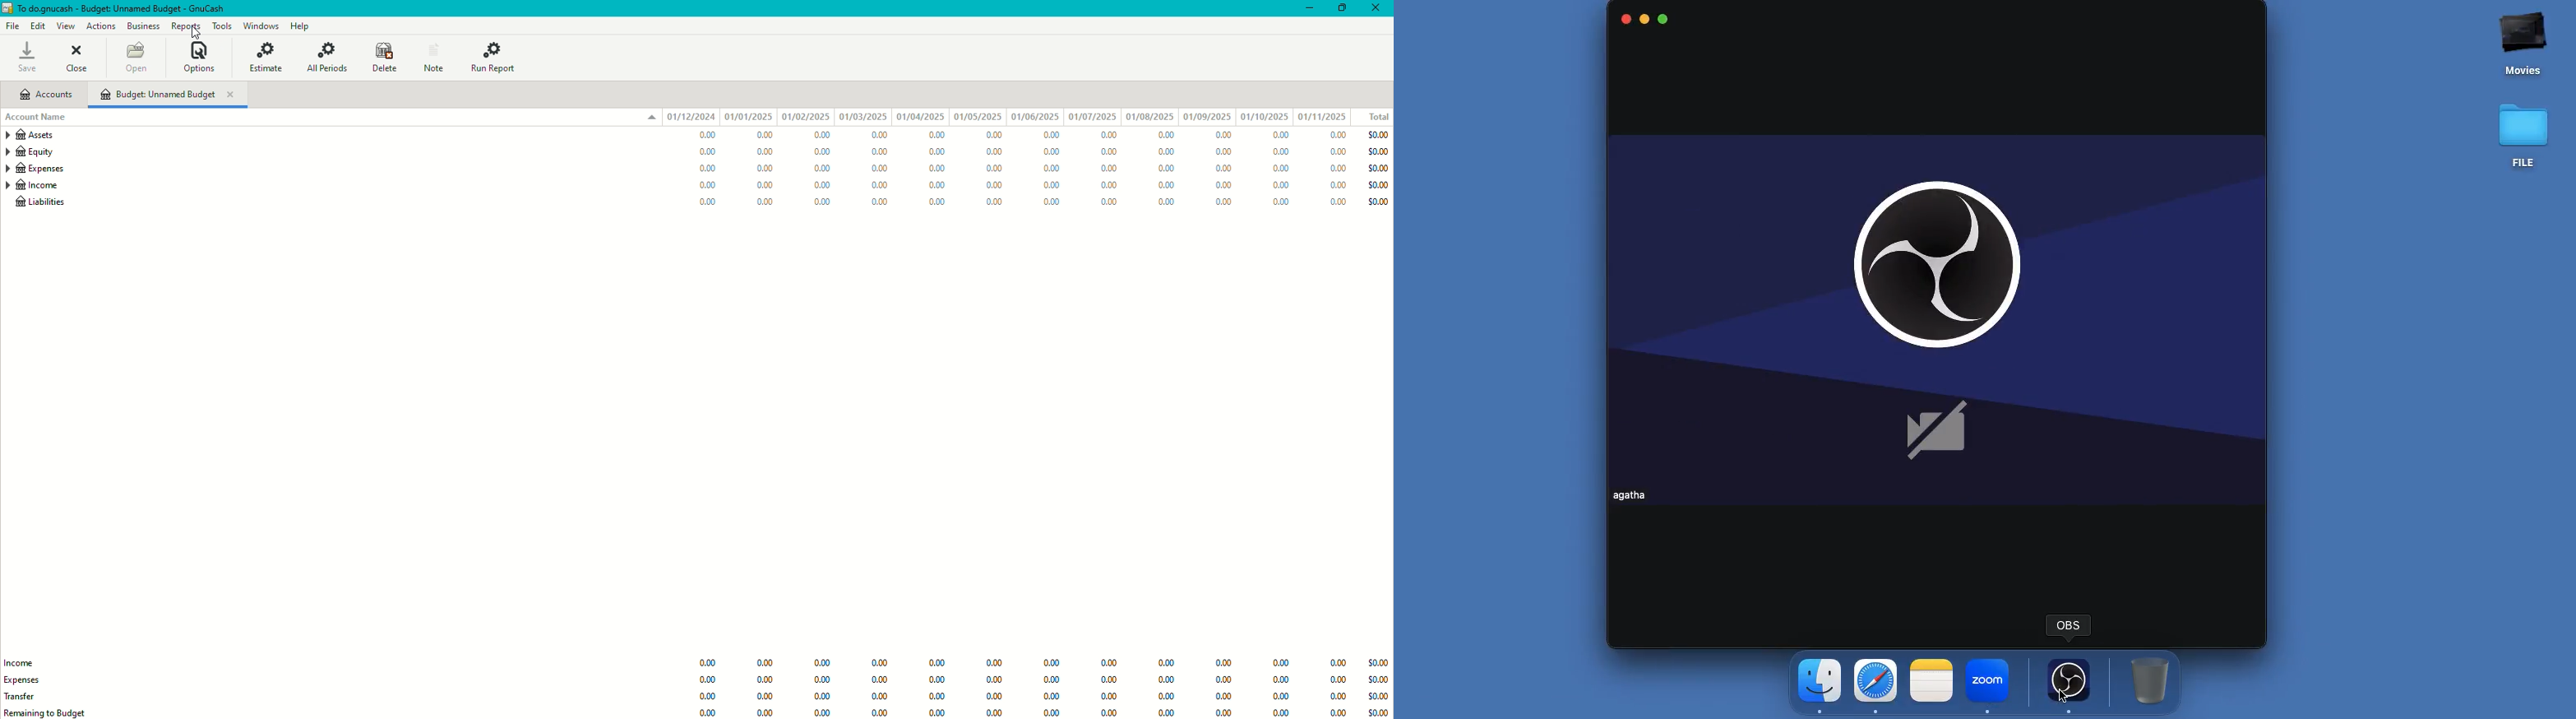  I want to click on View, so click(65, 26).